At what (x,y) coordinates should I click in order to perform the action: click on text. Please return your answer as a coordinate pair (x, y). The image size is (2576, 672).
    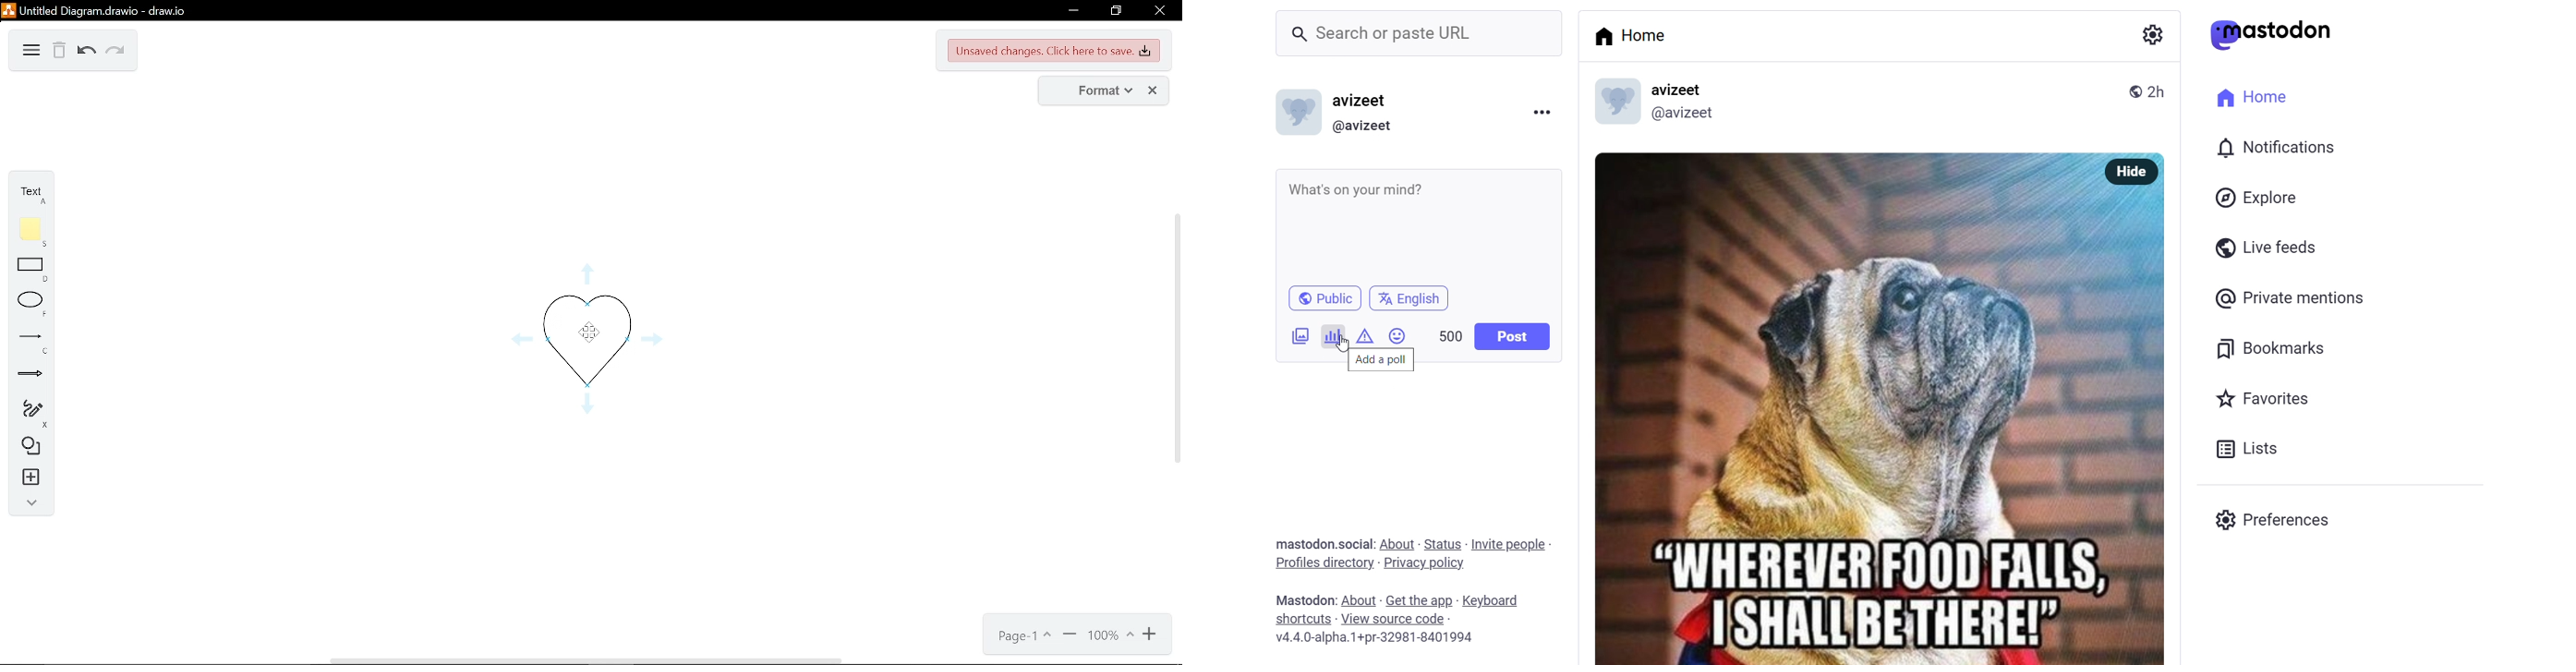
    Looking at the image, I should click on (29, 194).